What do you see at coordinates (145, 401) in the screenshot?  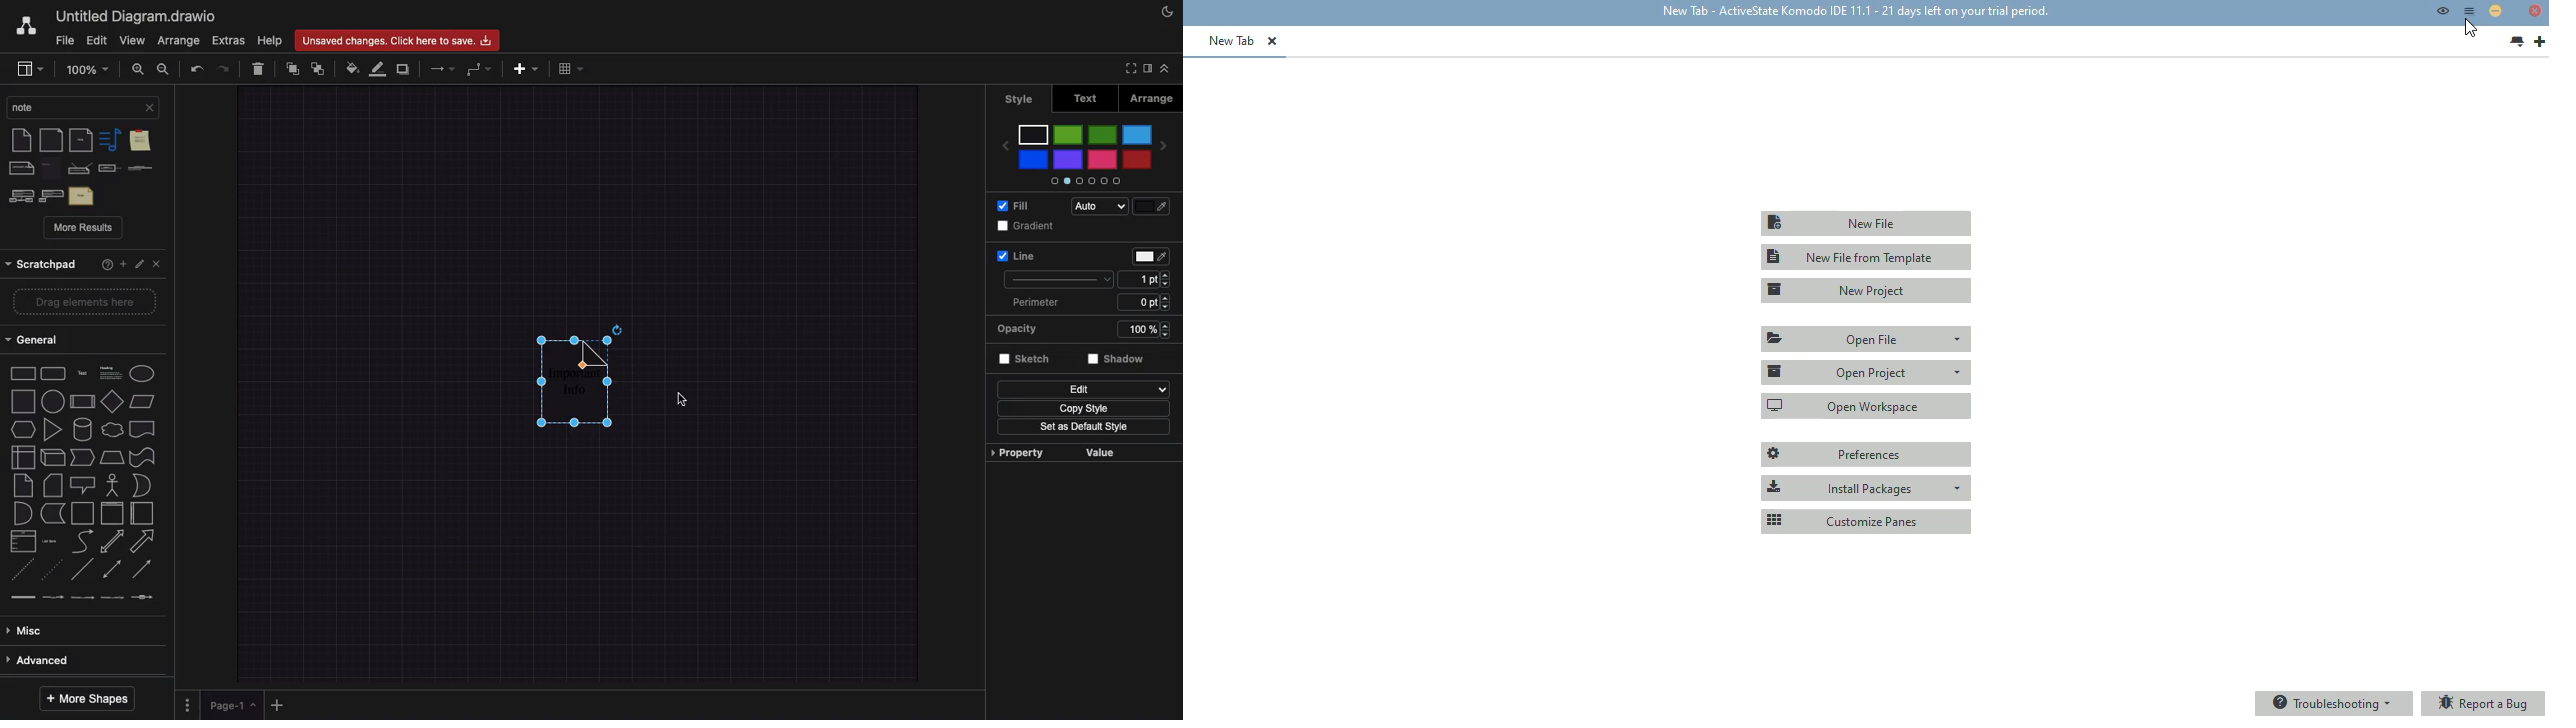 I see `paralellogram` at bounding box center [145, 401].